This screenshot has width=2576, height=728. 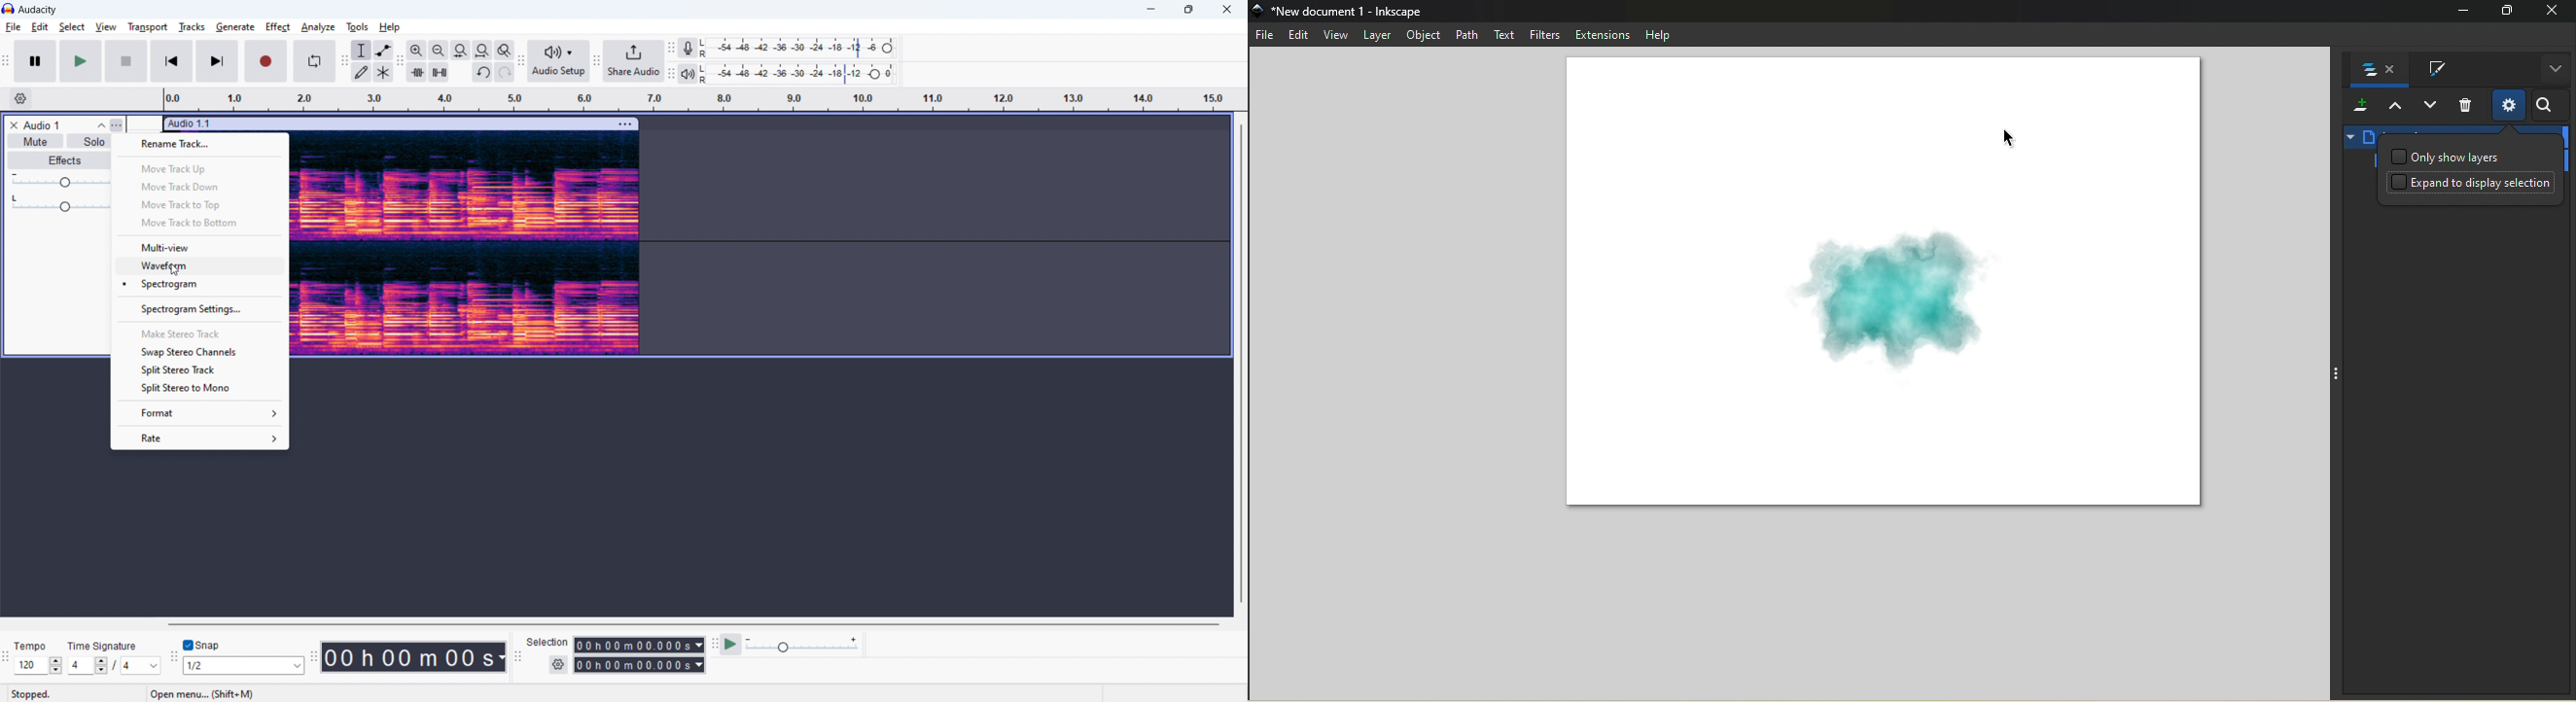 I want to click on move track up, so click(x=201, y=168).